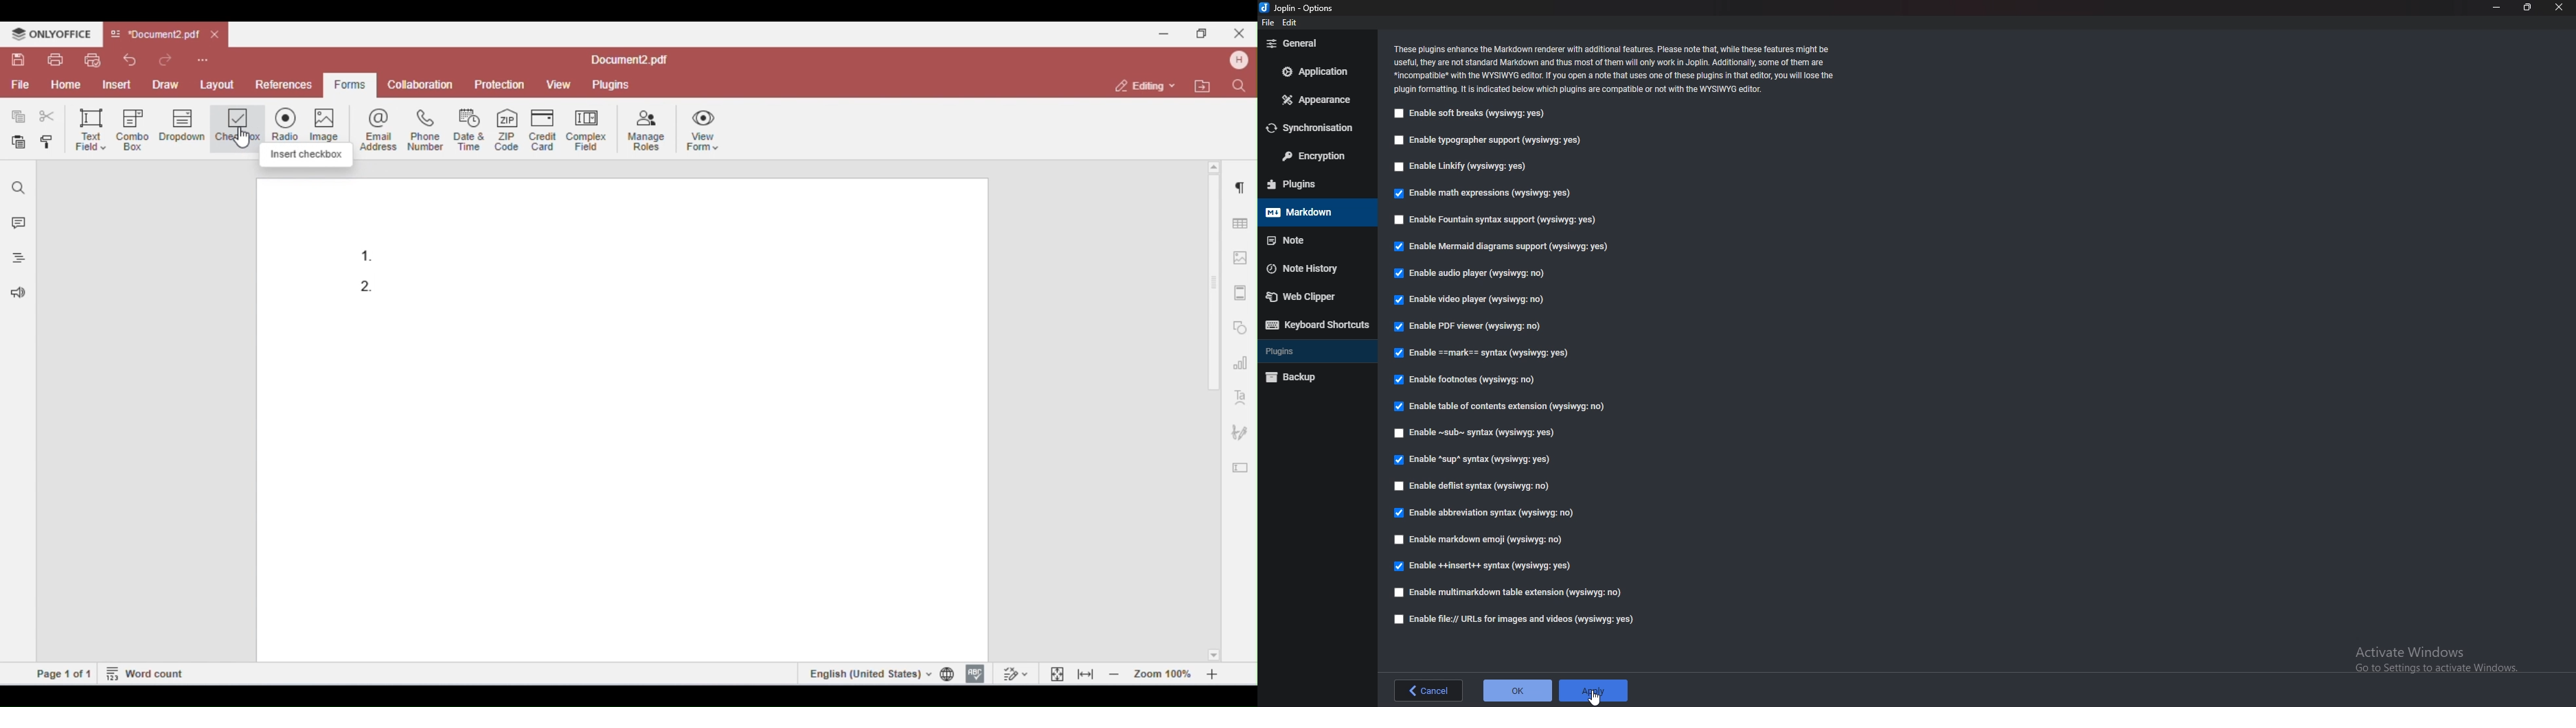  Describe the element at coordinates (1518, 689) in the screenshot. I see `o K` at that location.